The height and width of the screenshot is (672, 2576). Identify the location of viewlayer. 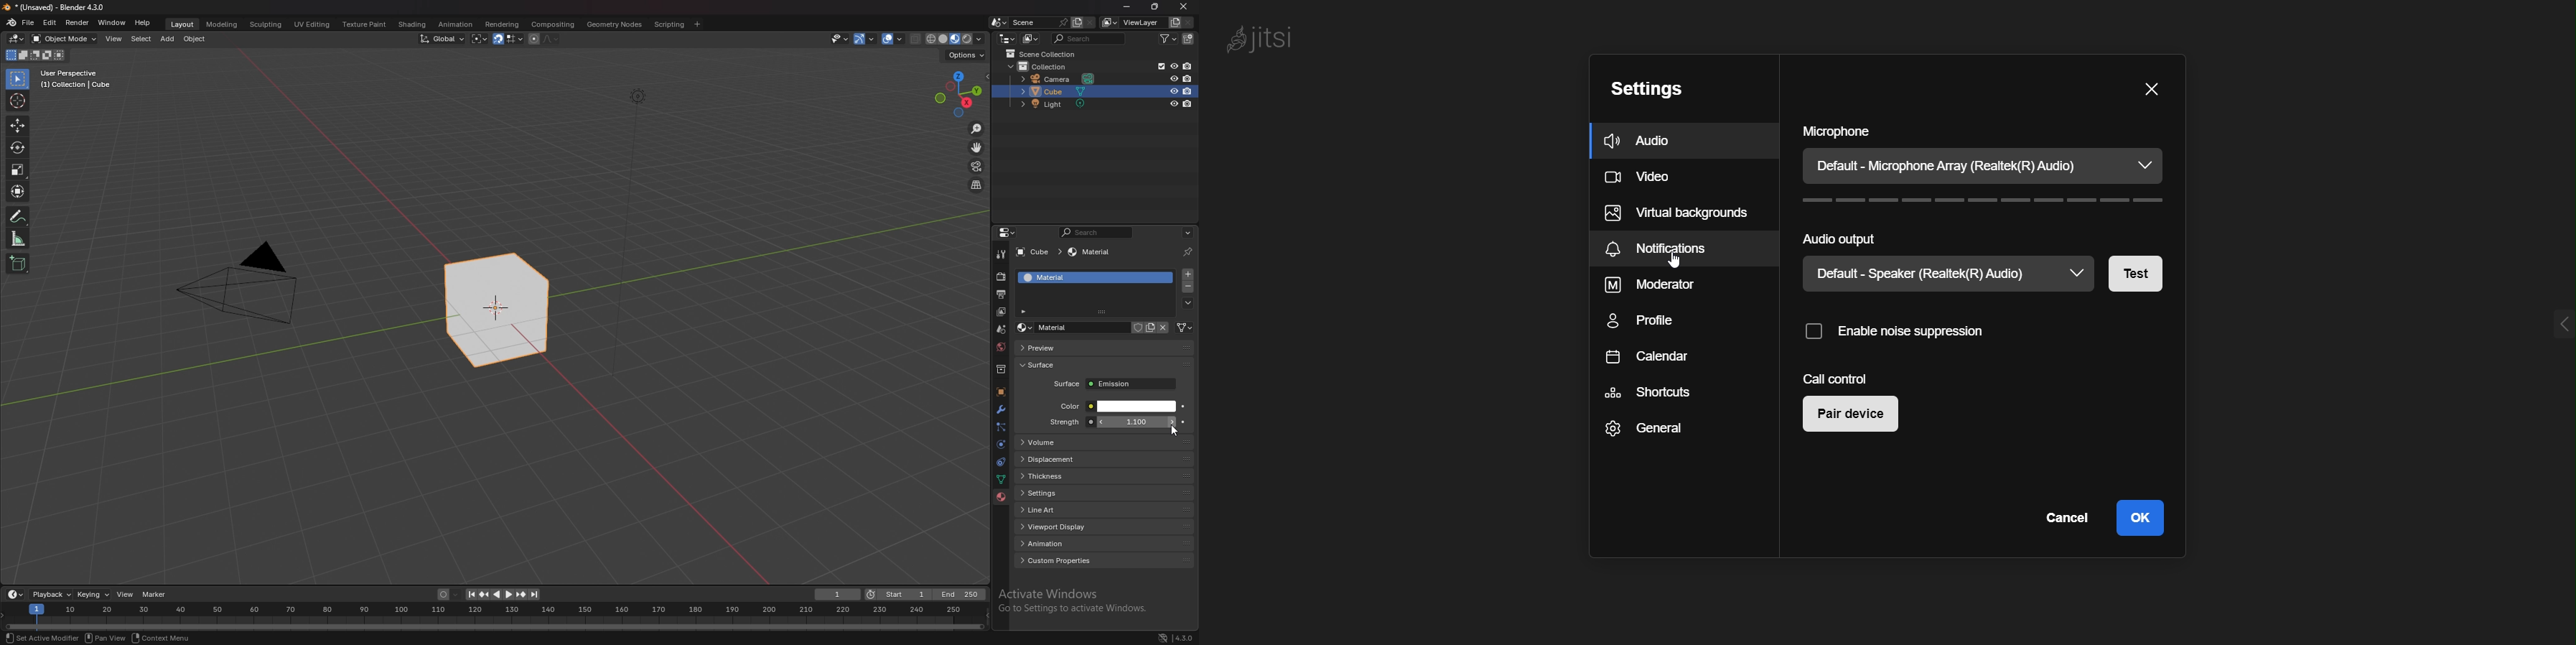
(1003, 312).